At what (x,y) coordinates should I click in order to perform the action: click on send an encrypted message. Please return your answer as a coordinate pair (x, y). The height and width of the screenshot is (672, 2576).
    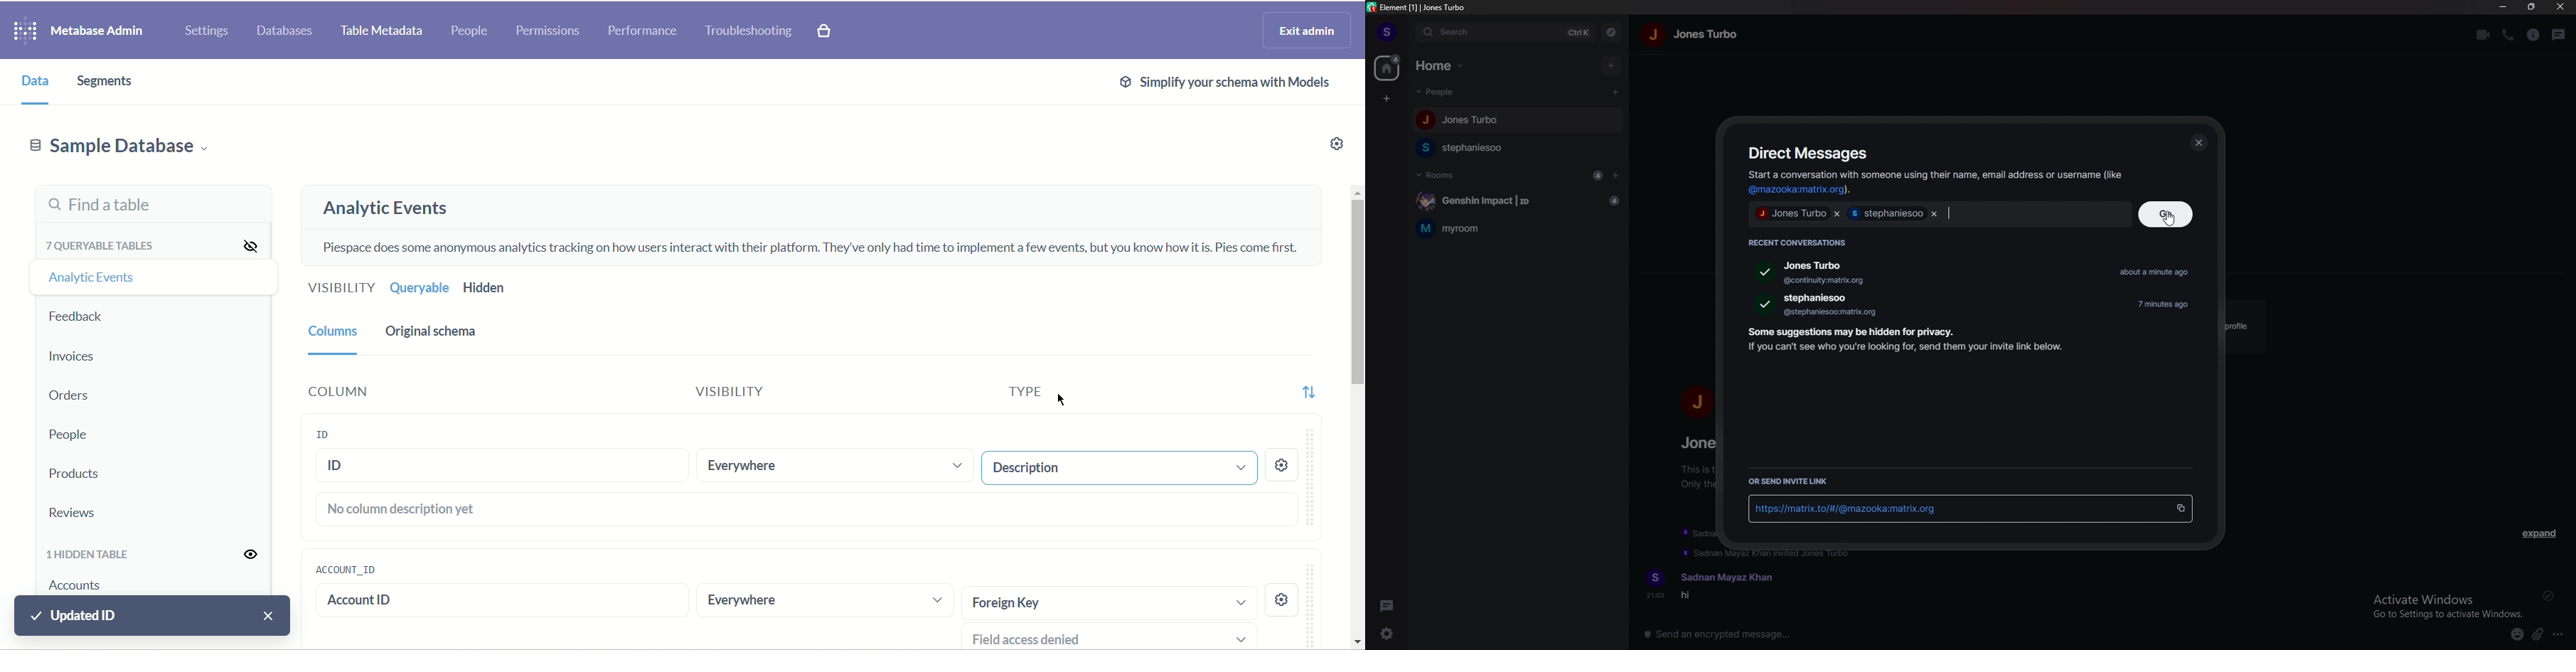
    Looking at the image, I should click on (1727, 634).